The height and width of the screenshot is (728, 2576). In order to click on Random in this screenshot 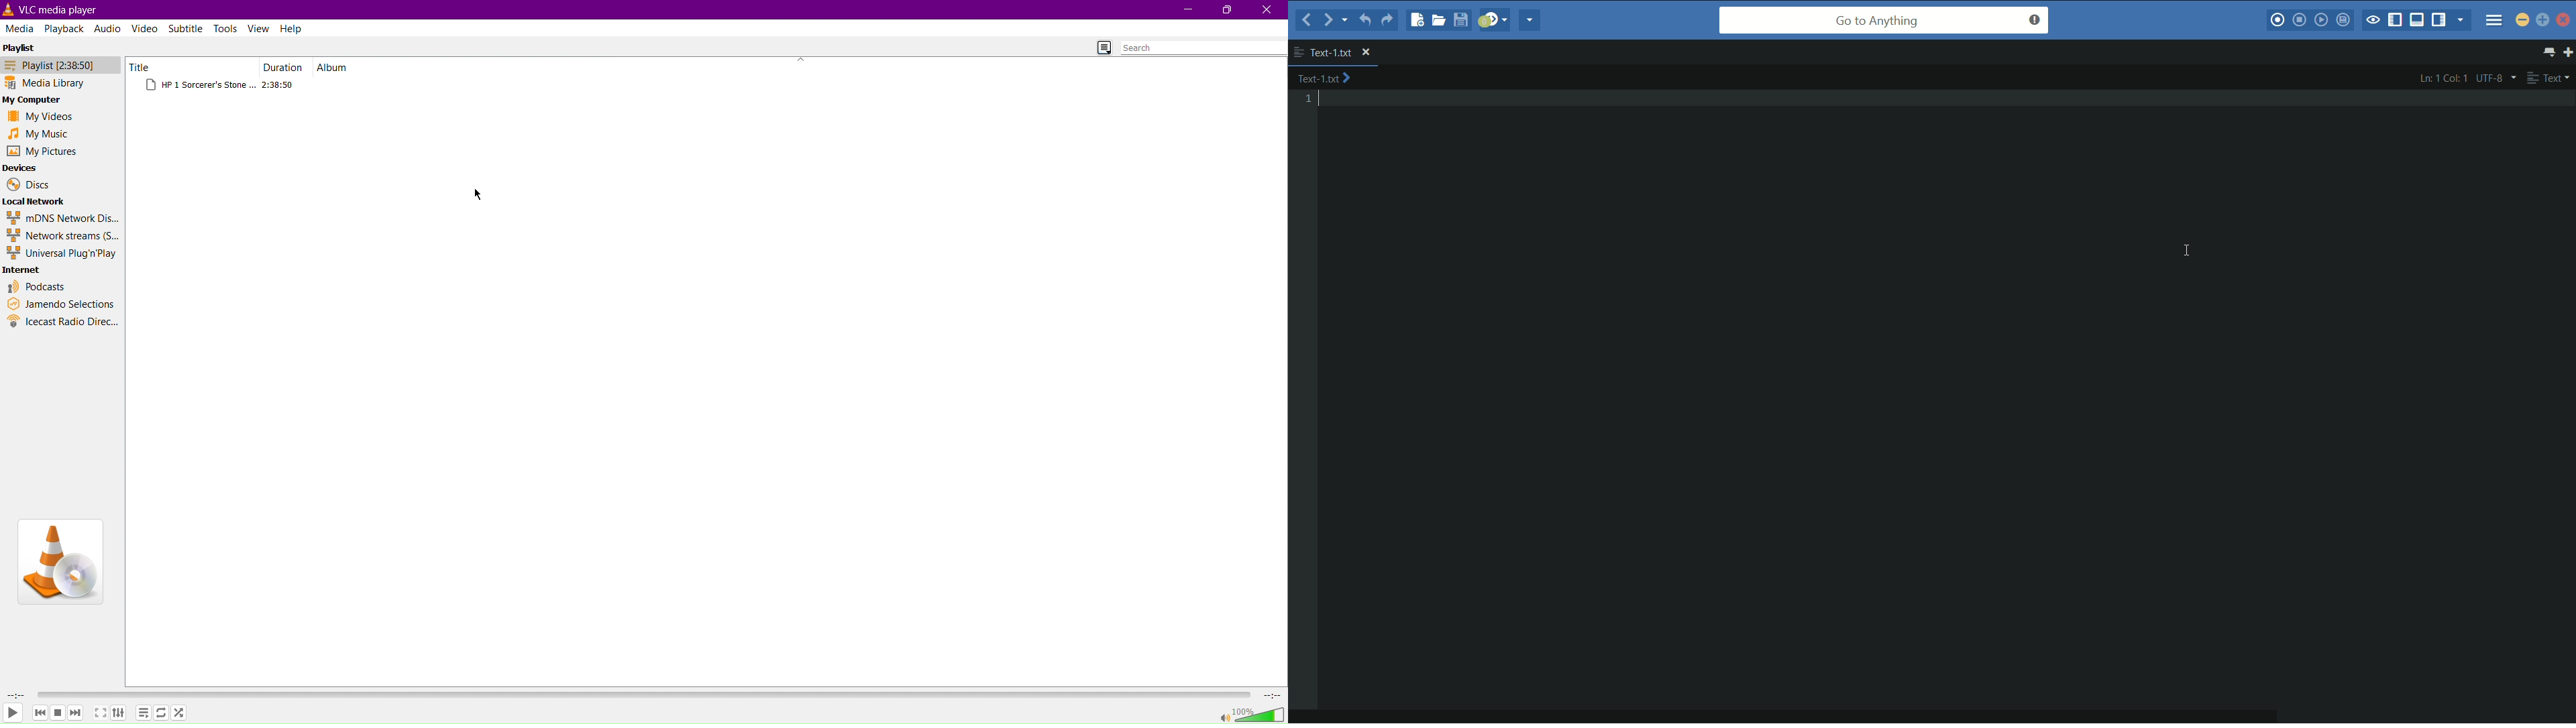, I will do `click(179, 713)`.